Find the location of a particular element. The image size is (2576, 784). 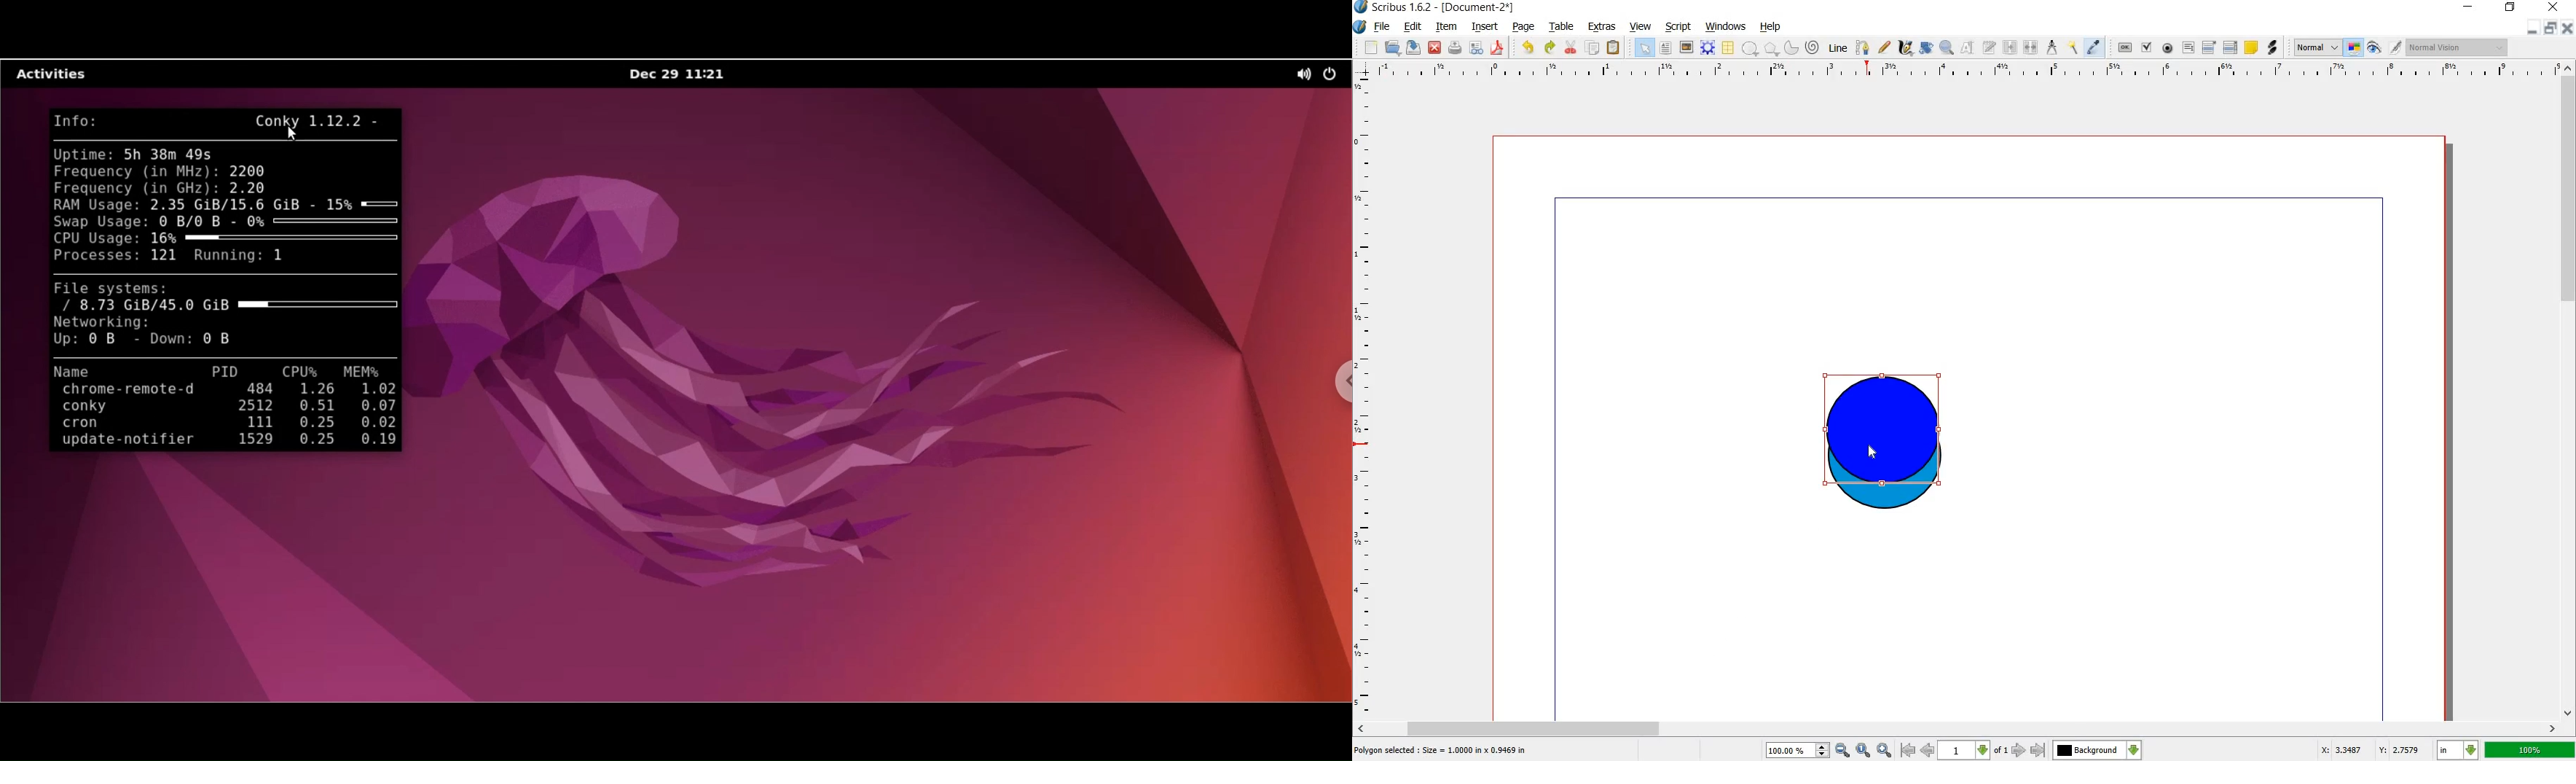

scroll bar is located at coordinates (2569, 388).